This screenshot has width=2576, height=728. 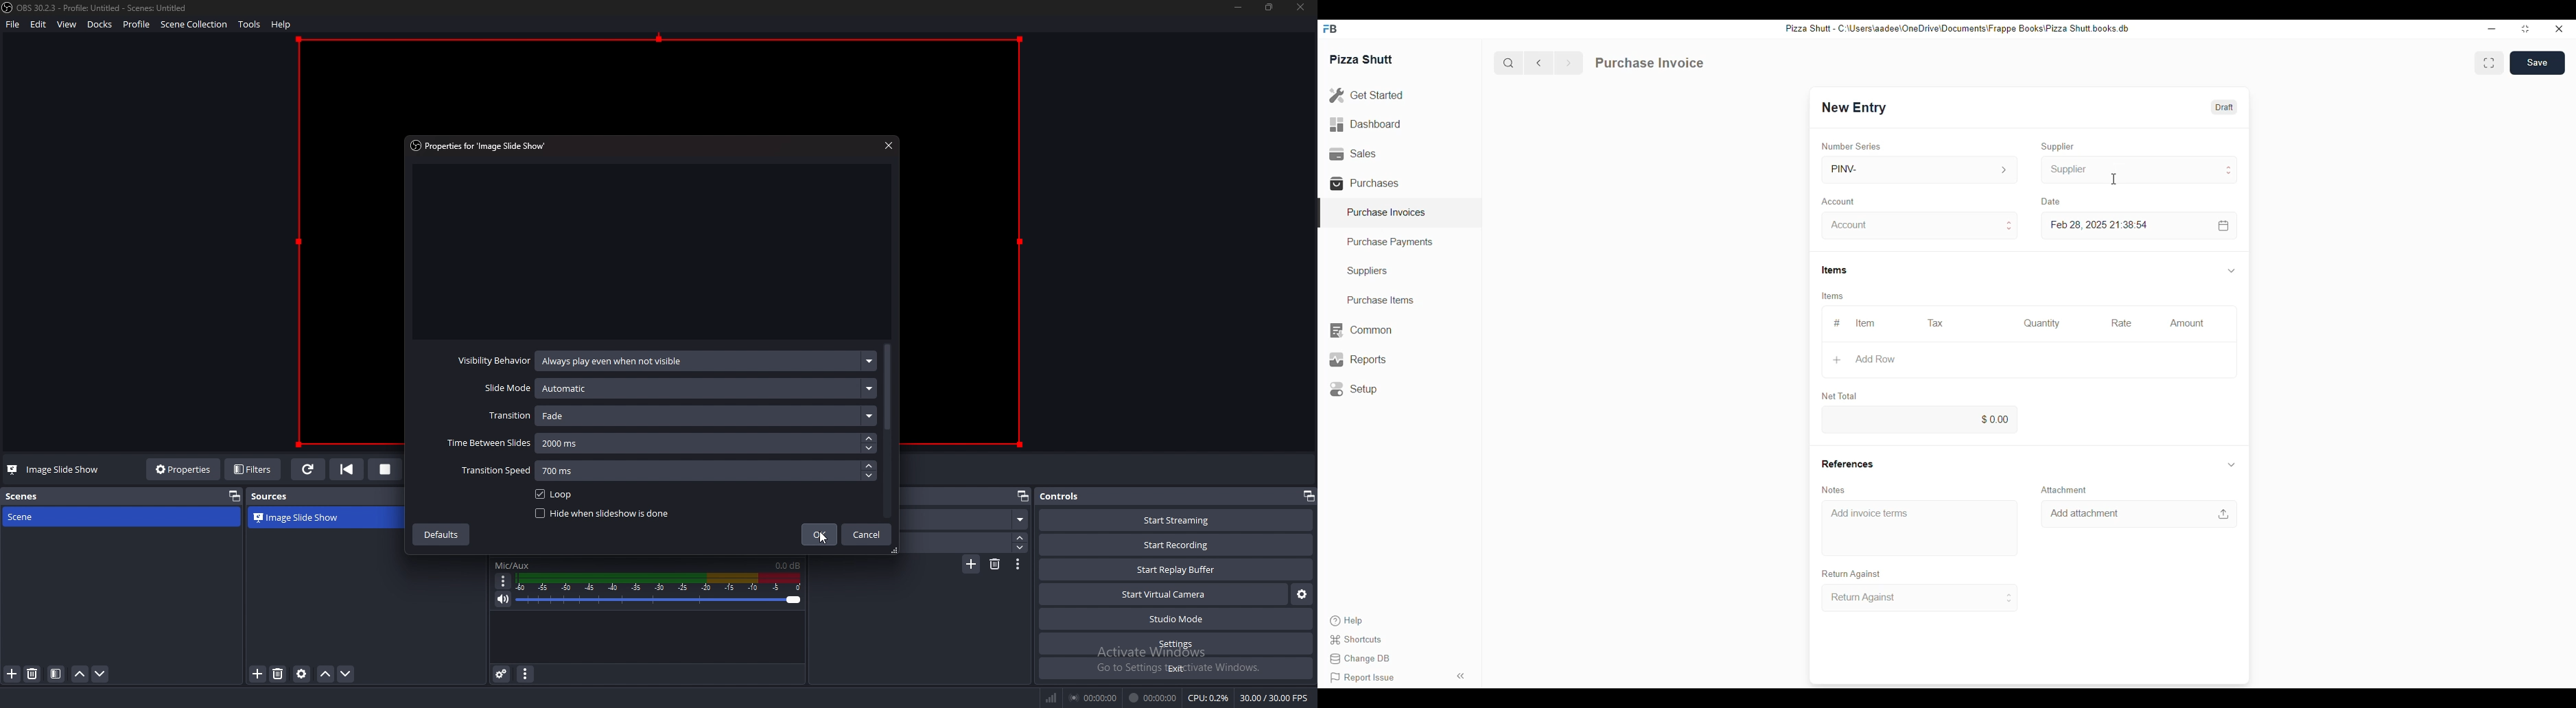 I want to click on stop, so click(x=385, y=471).